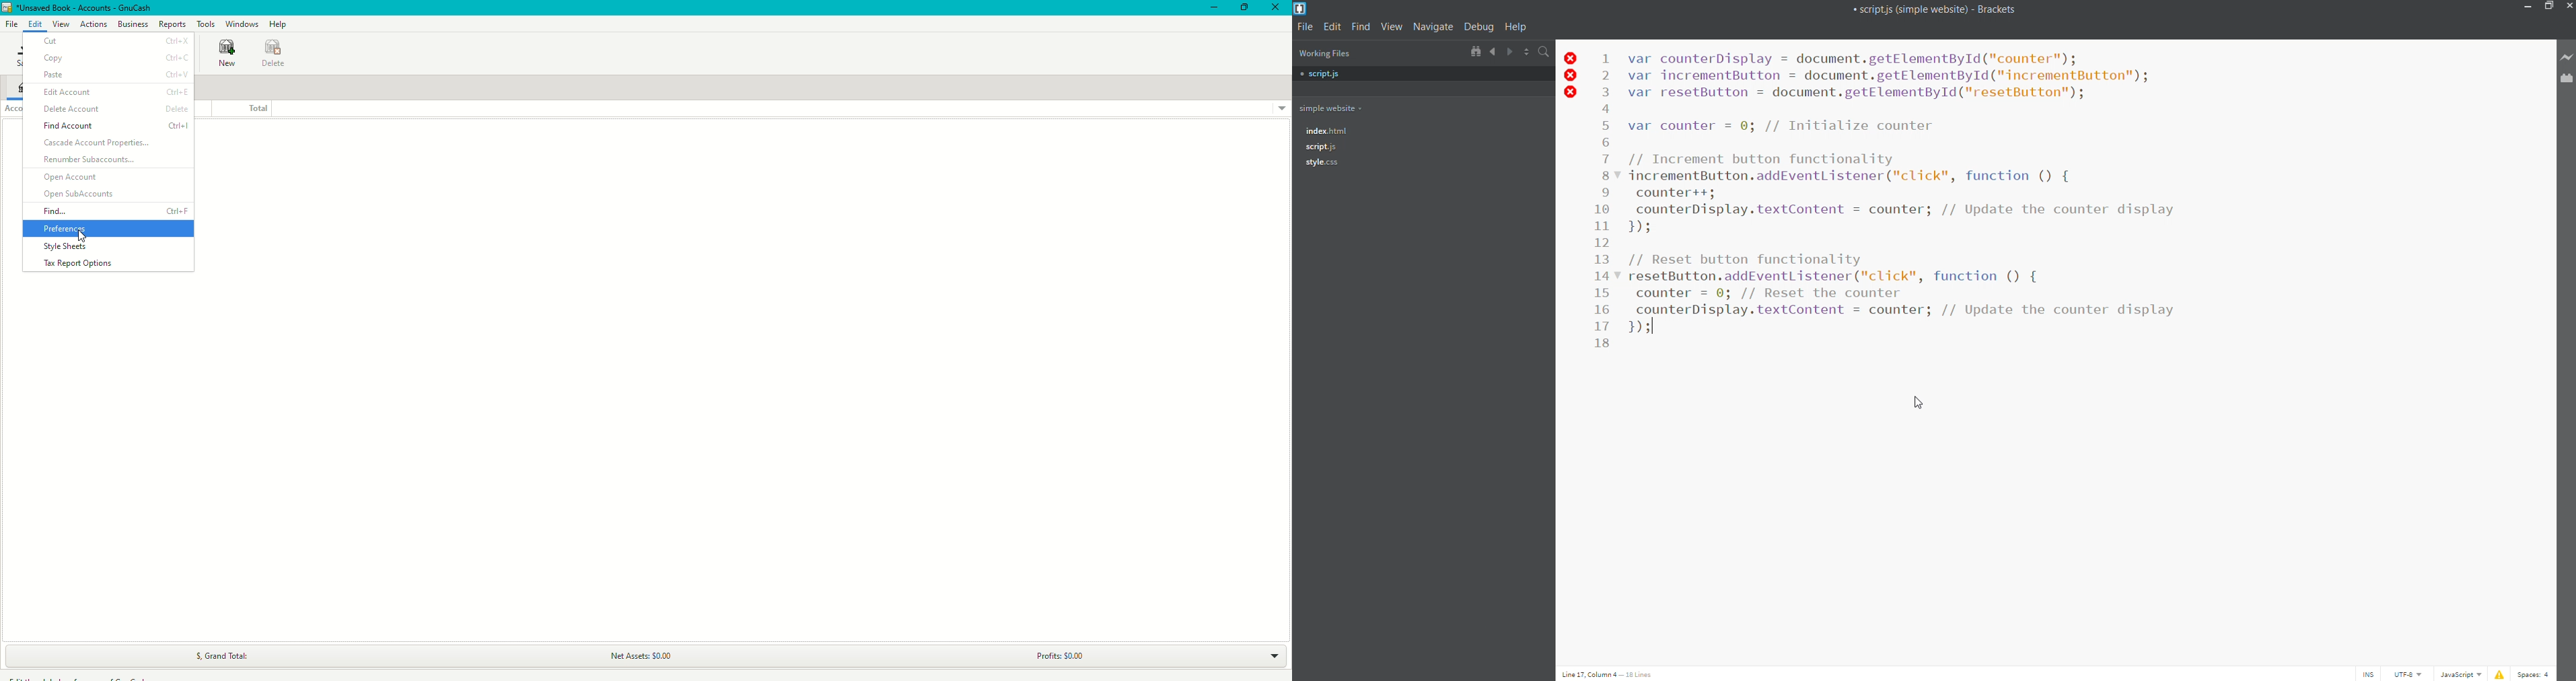 Image resolution: width=2576 pixels, height=700 pixels. I want to click on cursor taggle, so click(2368, 674).